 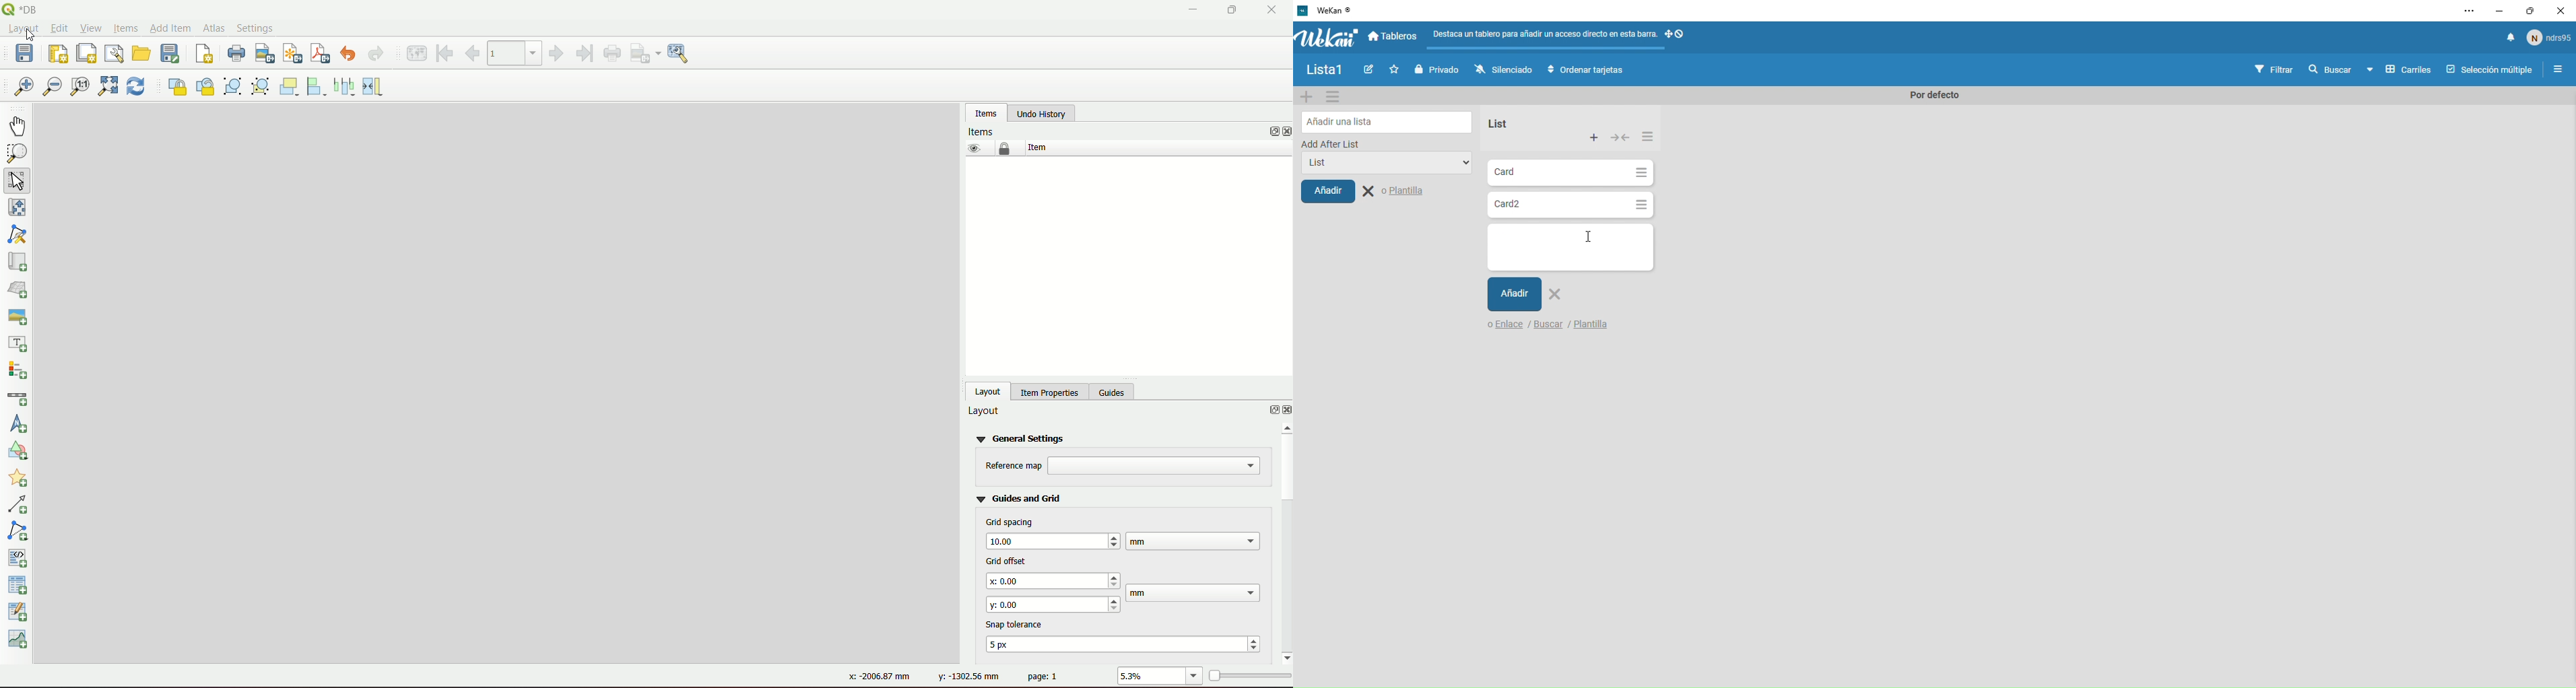 I want to click on zoom full, so click(x=106, y=88).